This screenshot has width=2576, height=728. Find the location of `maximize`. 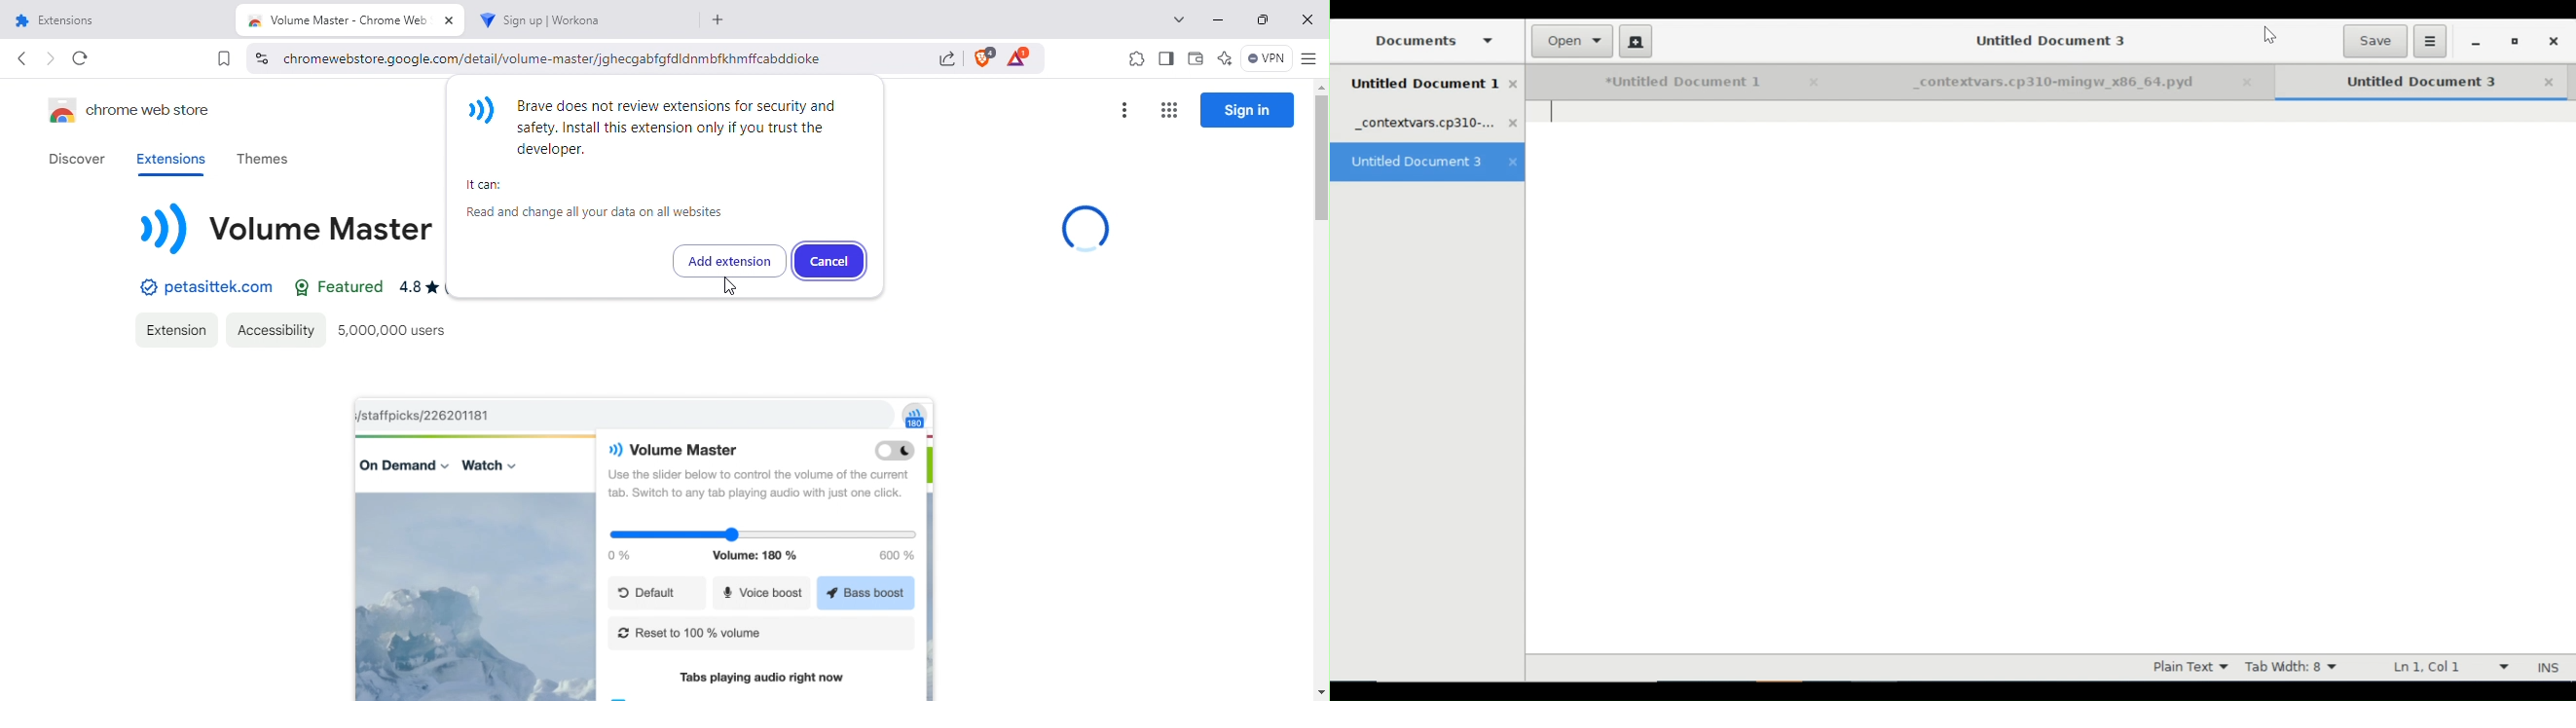

maximize is located at coordinates (1260, 18).